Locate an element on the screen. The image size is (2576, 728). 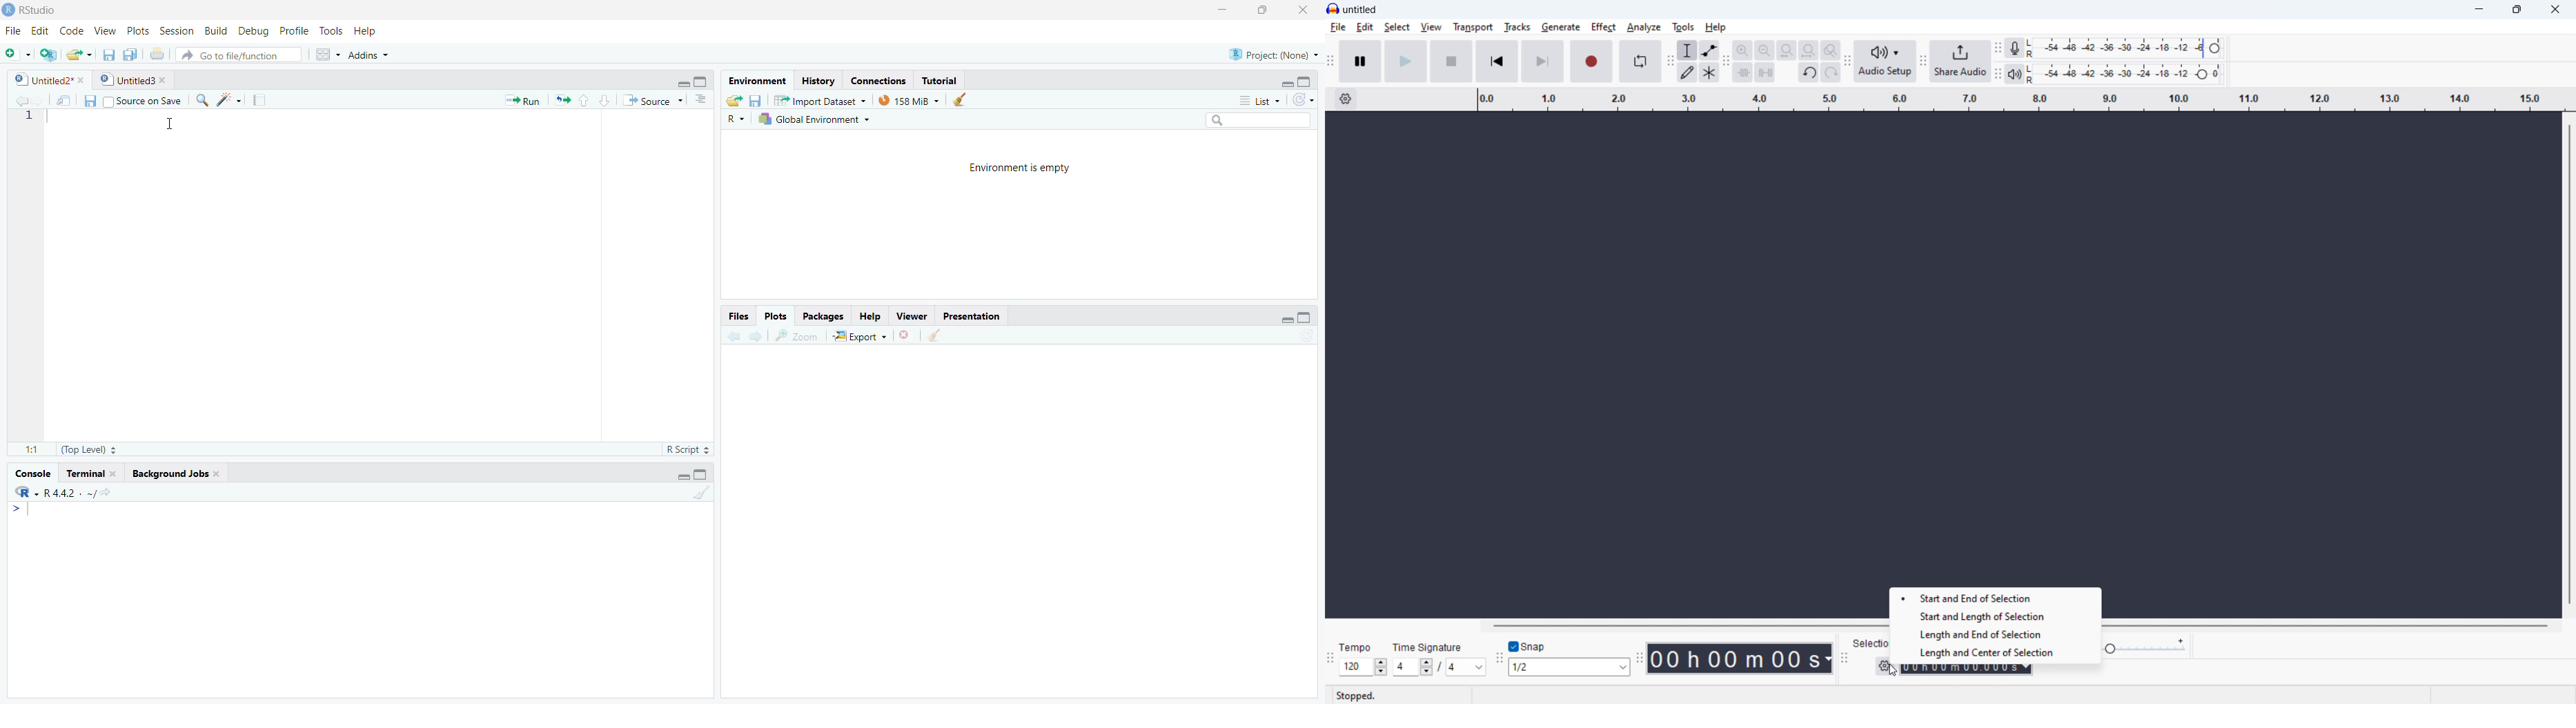
set snapping is located at coordinates (1569, 666).